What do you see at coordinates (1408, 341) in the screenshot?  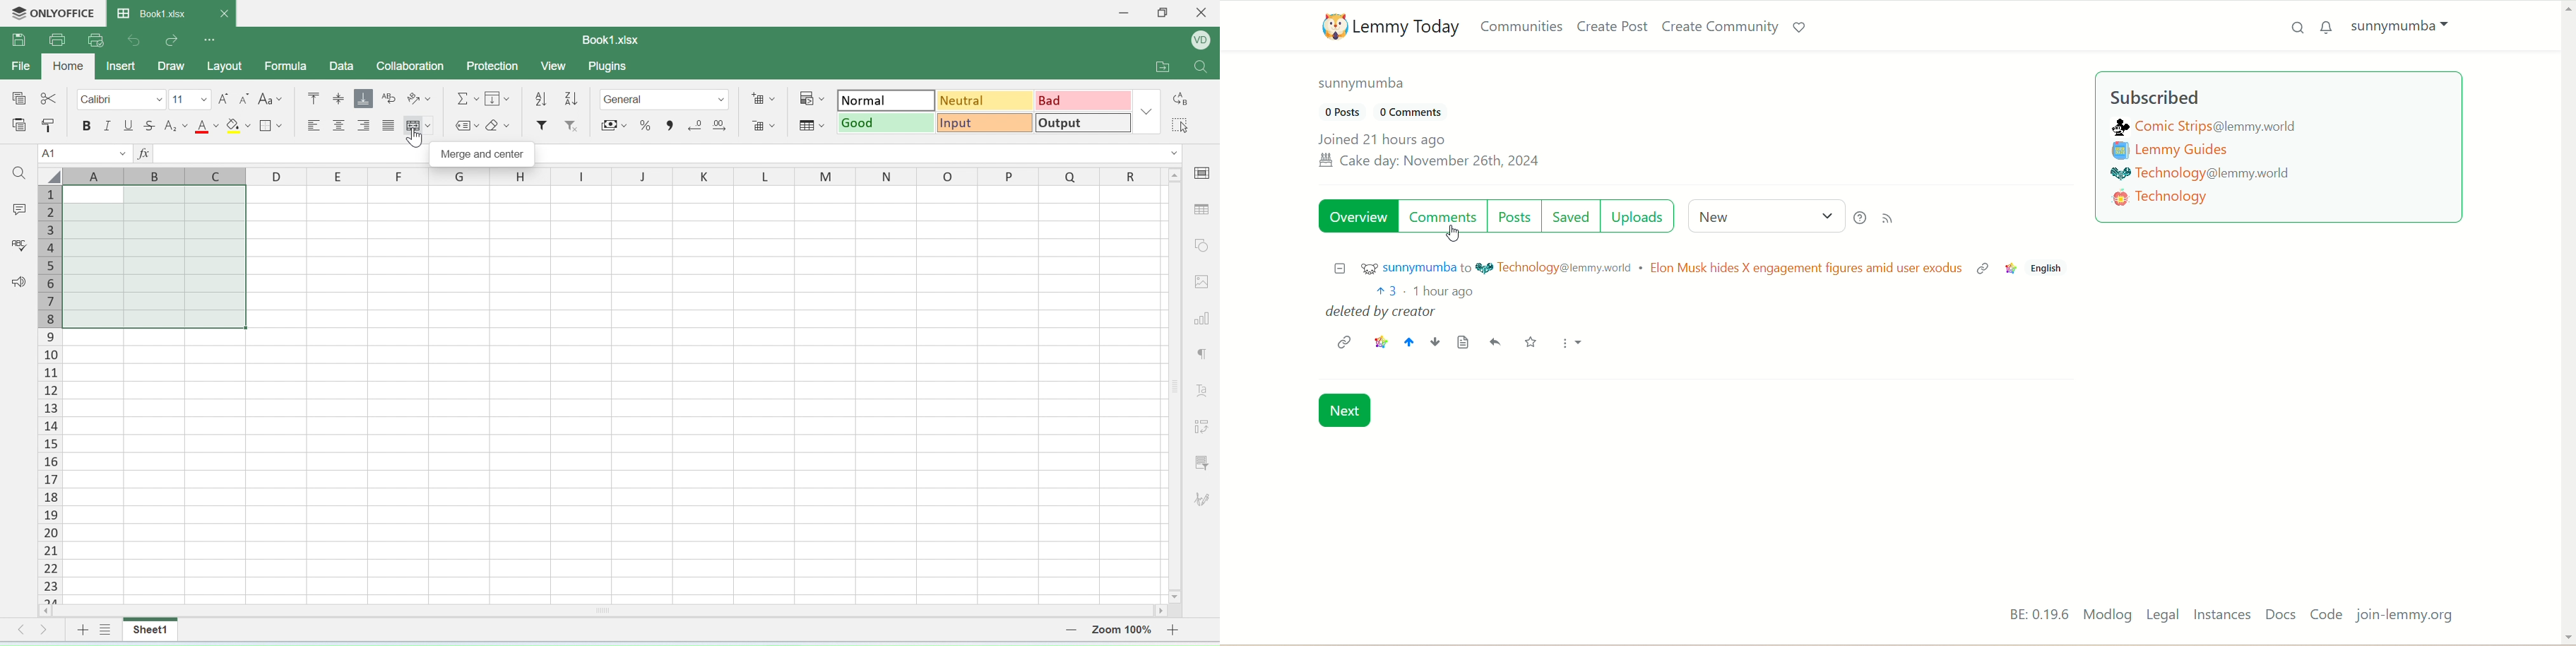 I see `uptown` at bounding box center [1408, 341].